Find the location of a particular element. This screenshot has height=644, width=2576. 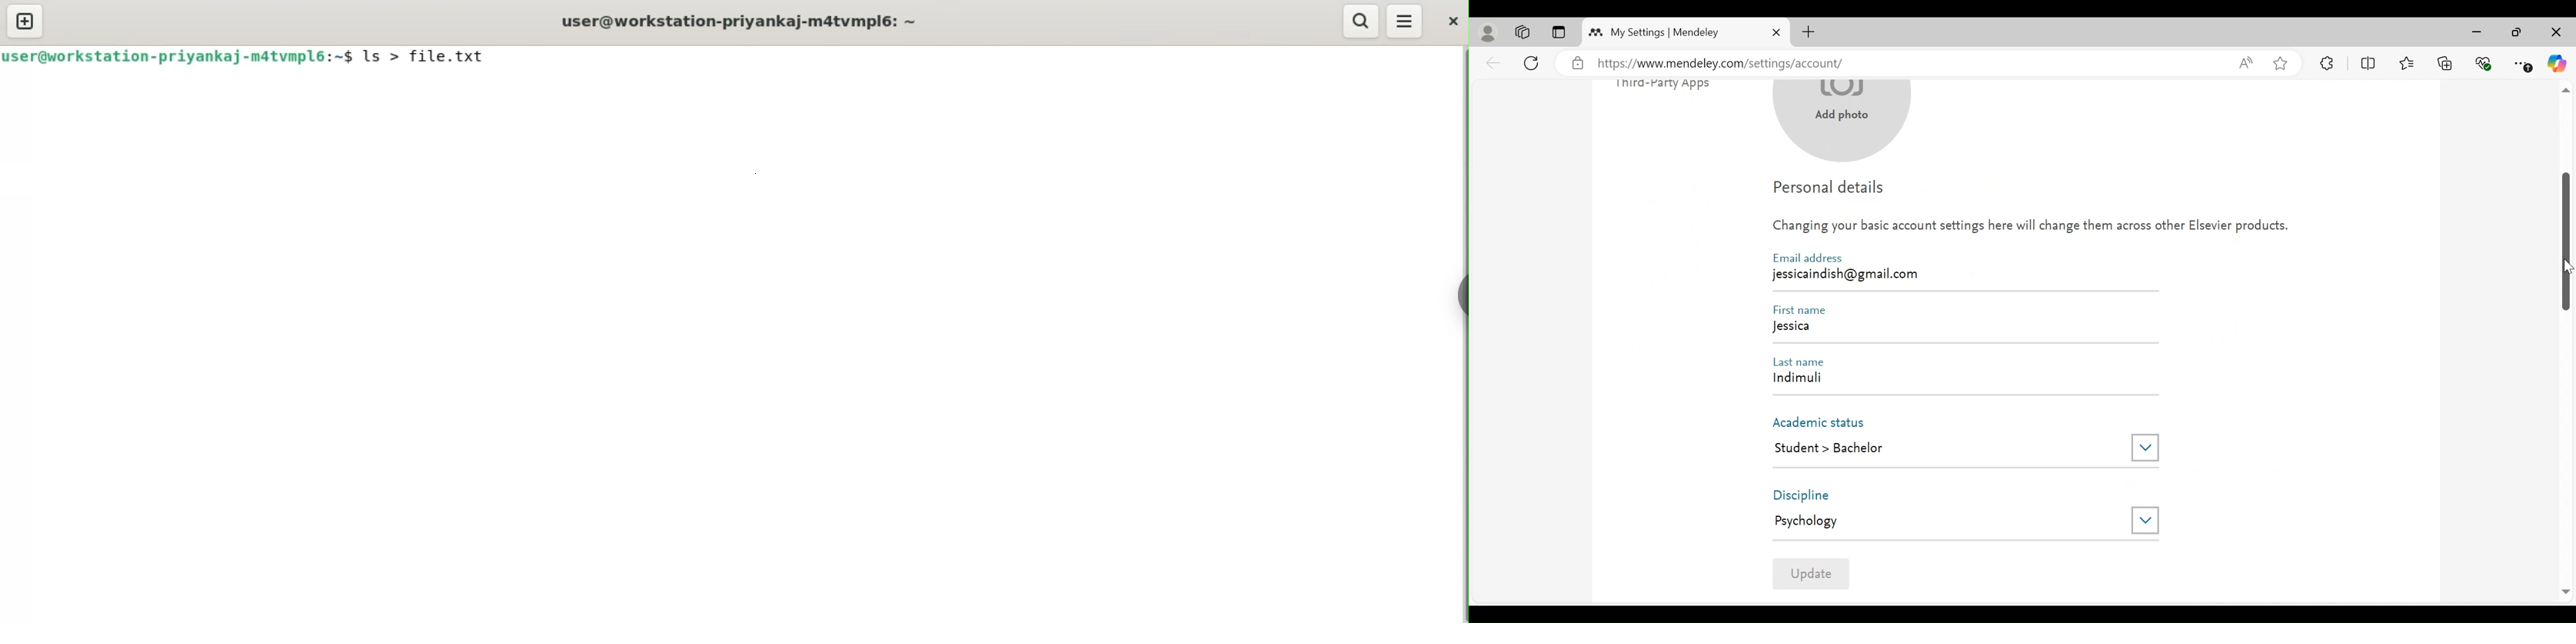

Academic Status is located at coordinates (1822, 422).